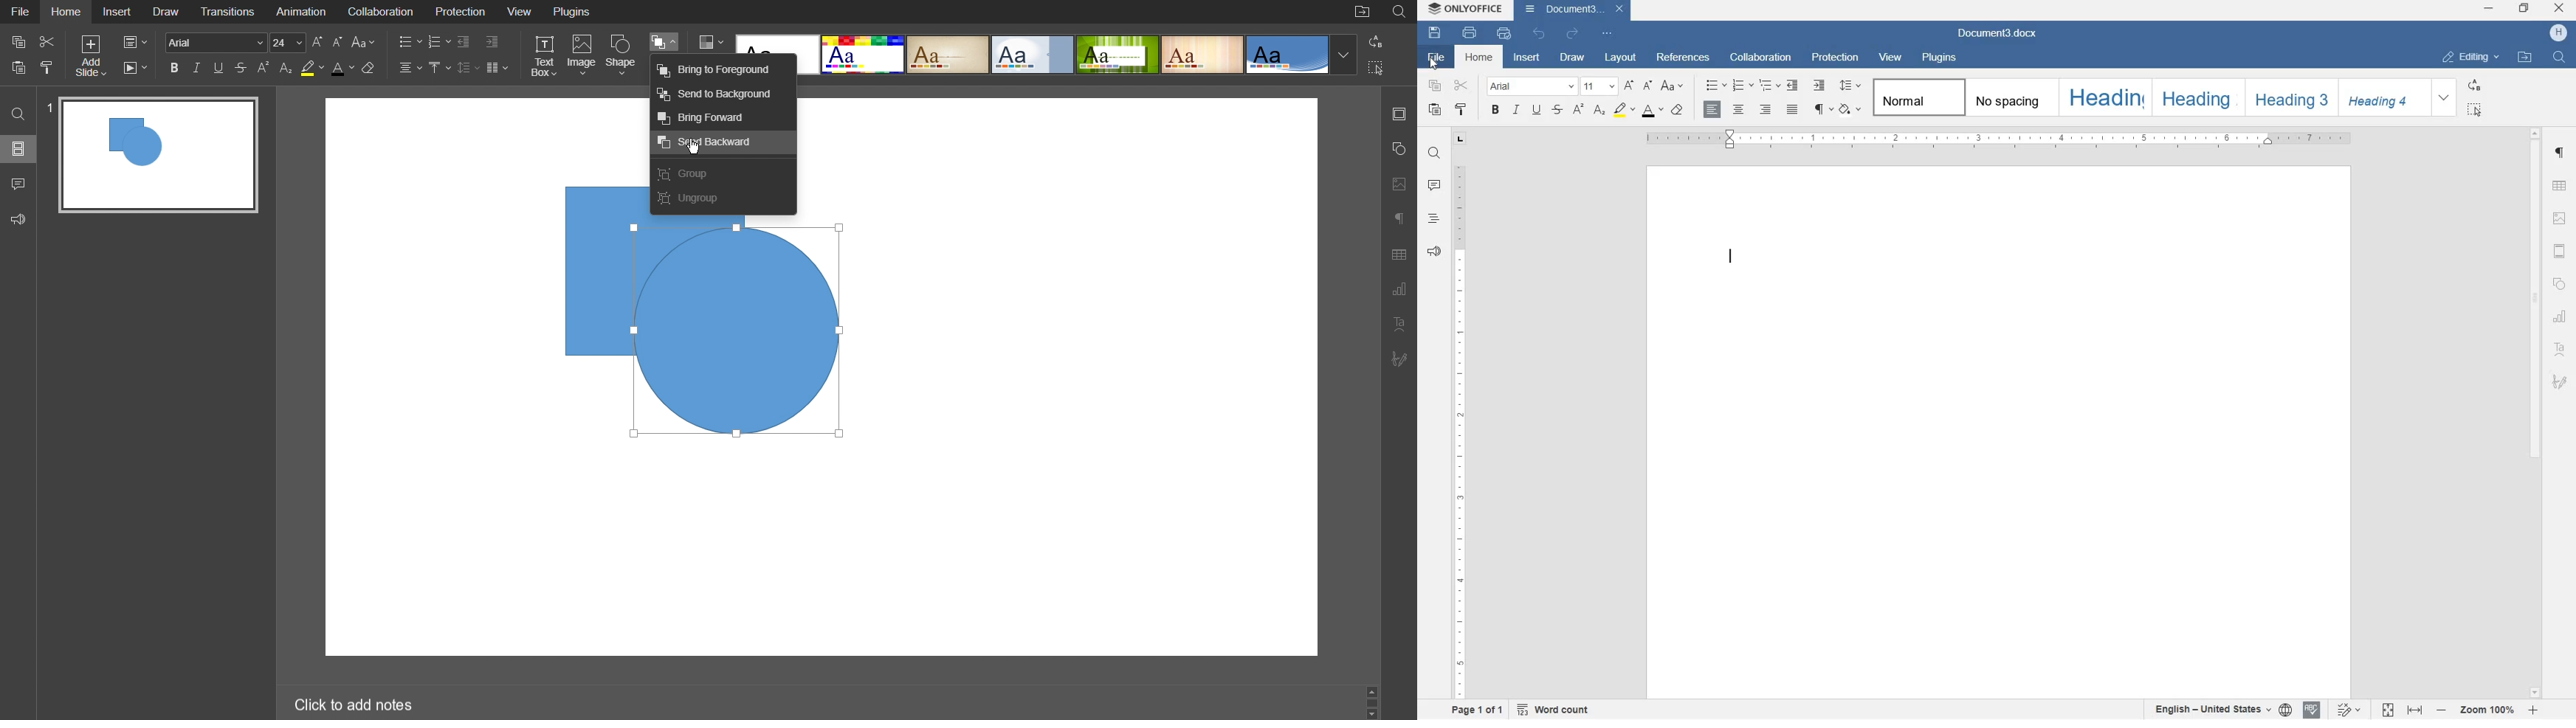 Image resolution: width=2576 pixels, height=728 pixels. Describe the element at coordinates (720, 198) in the screenshot. I see `Ungroup` at that location.